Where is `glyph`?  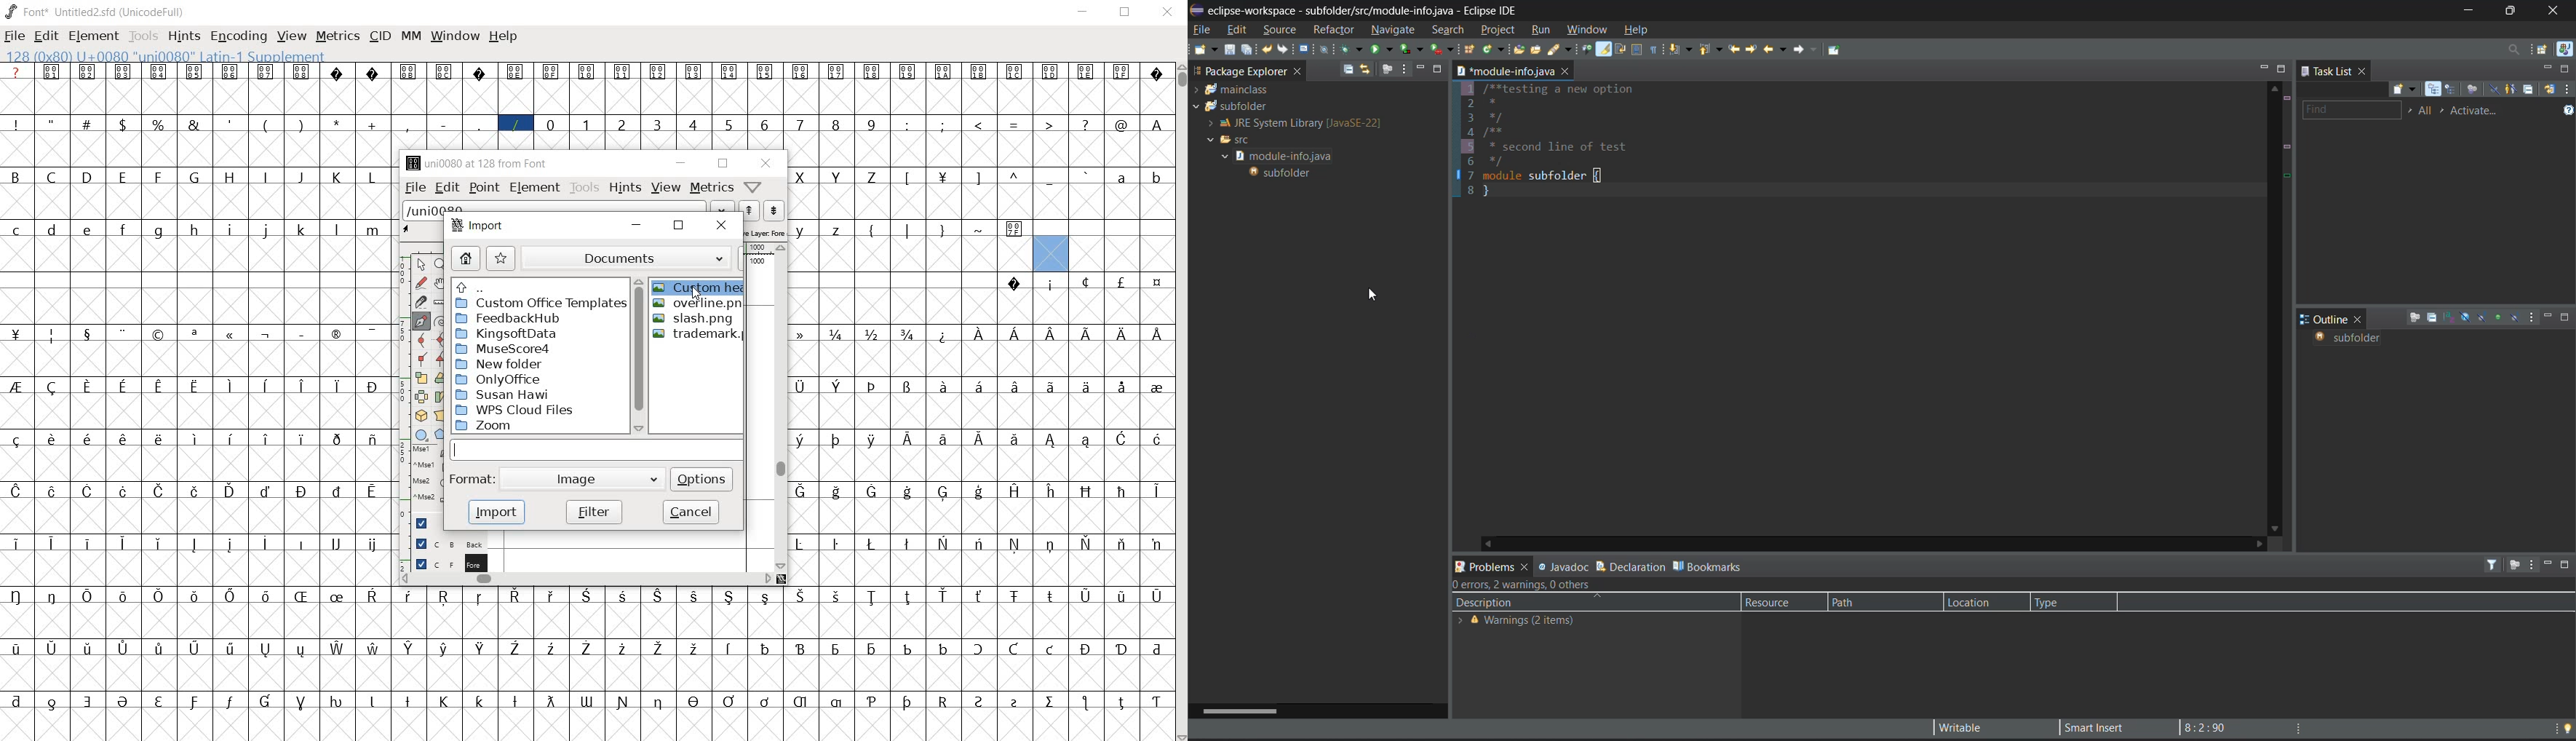 glyph is located at coordinates (1121, 650).